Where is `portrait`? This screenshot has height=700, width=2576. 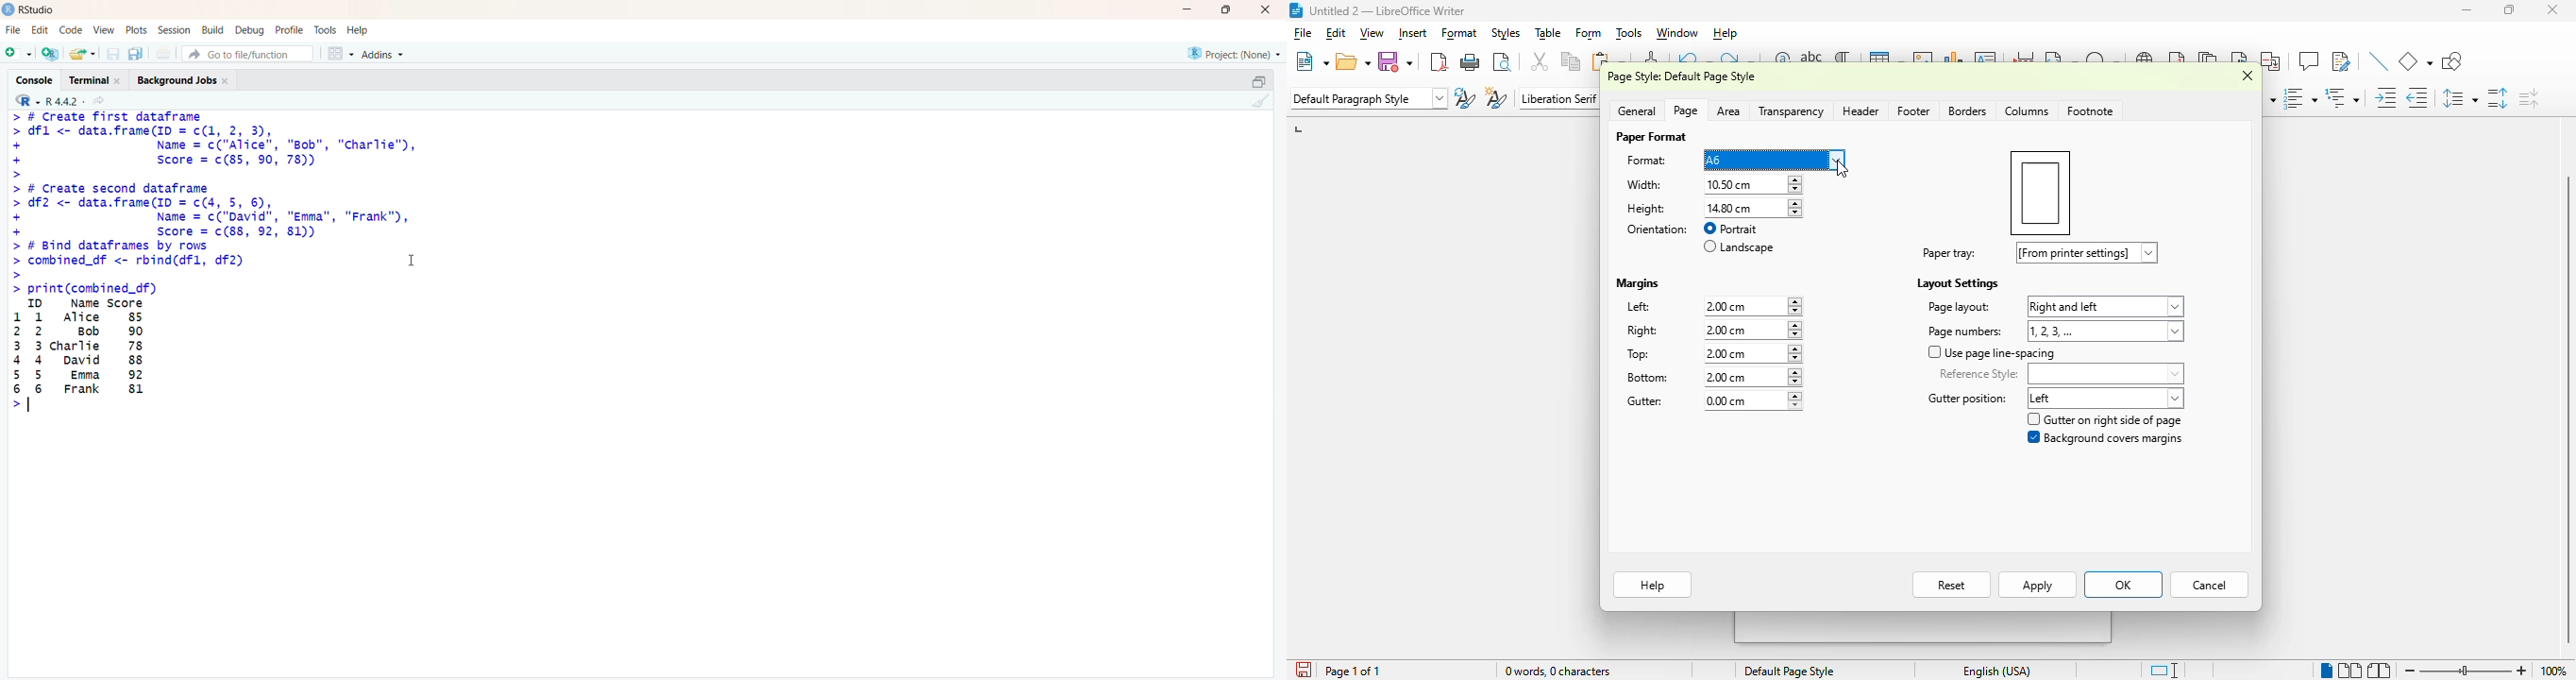 portrait is located at coordinates (1730, 229).